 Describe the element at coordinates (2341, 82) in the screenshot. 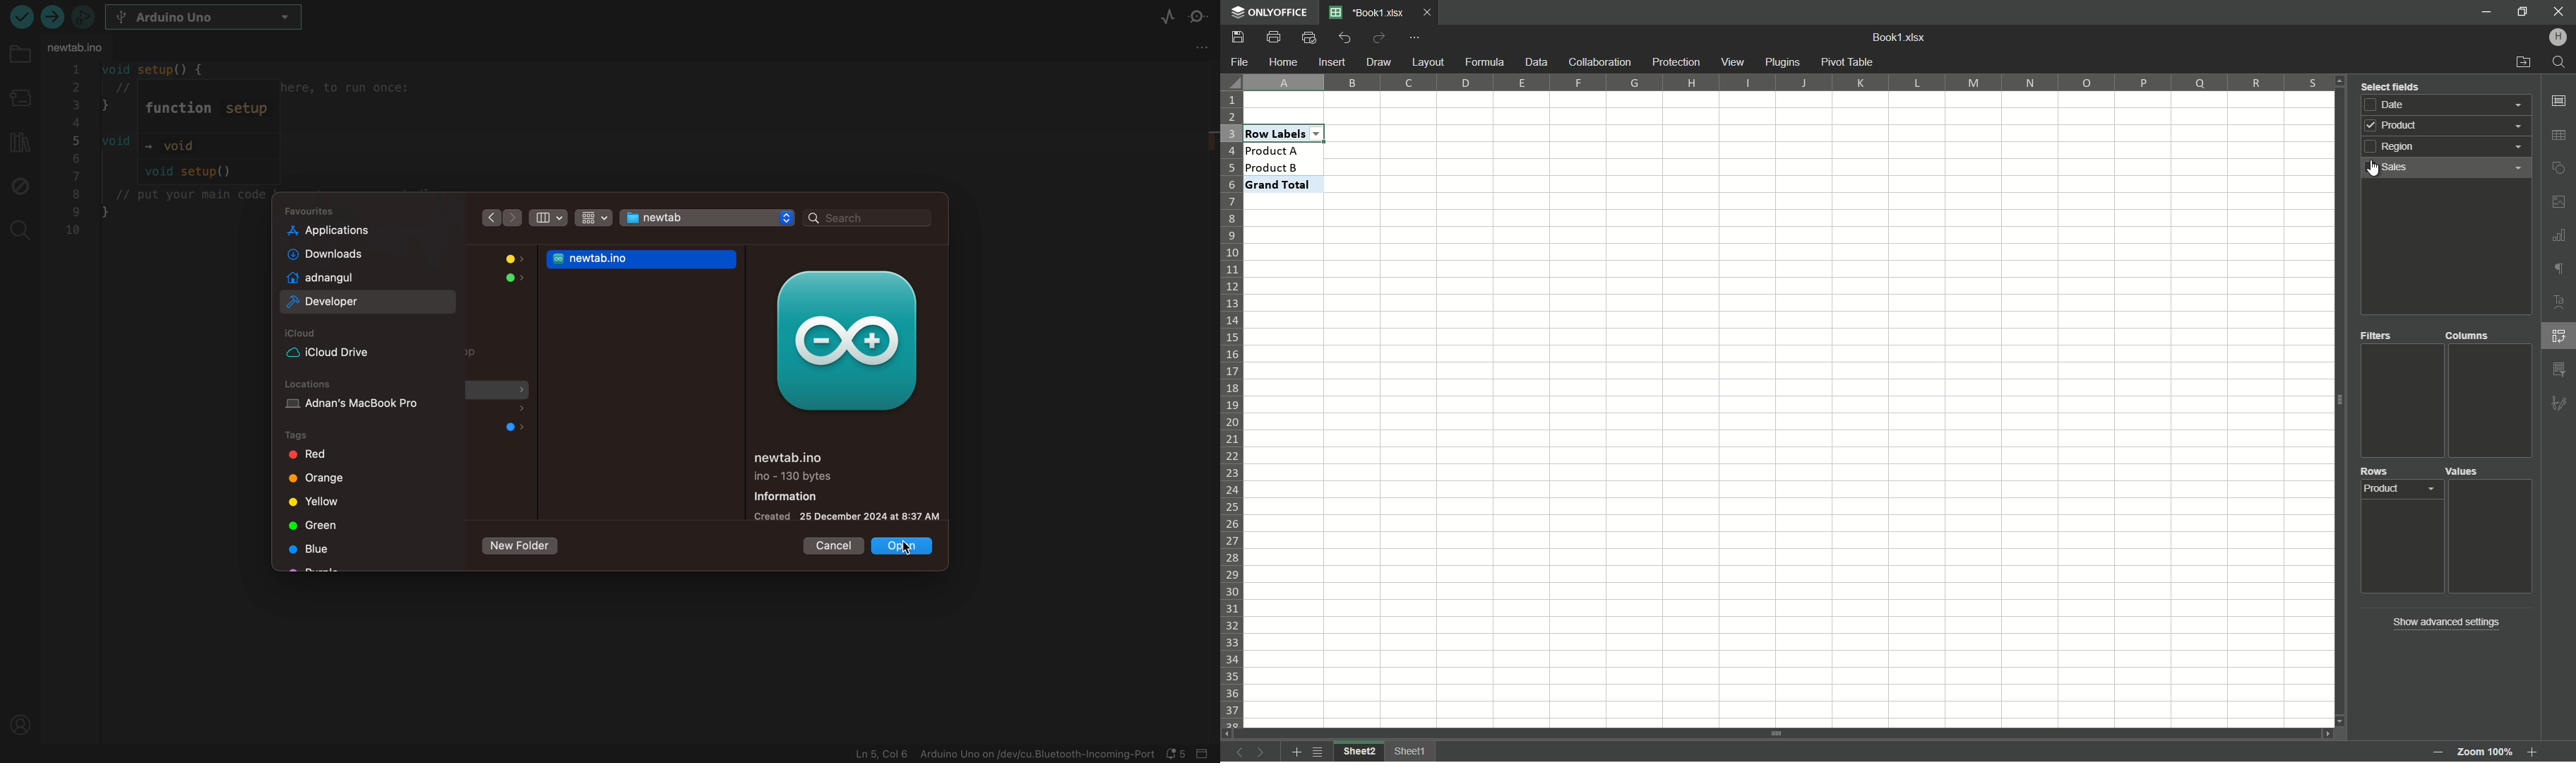

I see `Scroll up` at that location.